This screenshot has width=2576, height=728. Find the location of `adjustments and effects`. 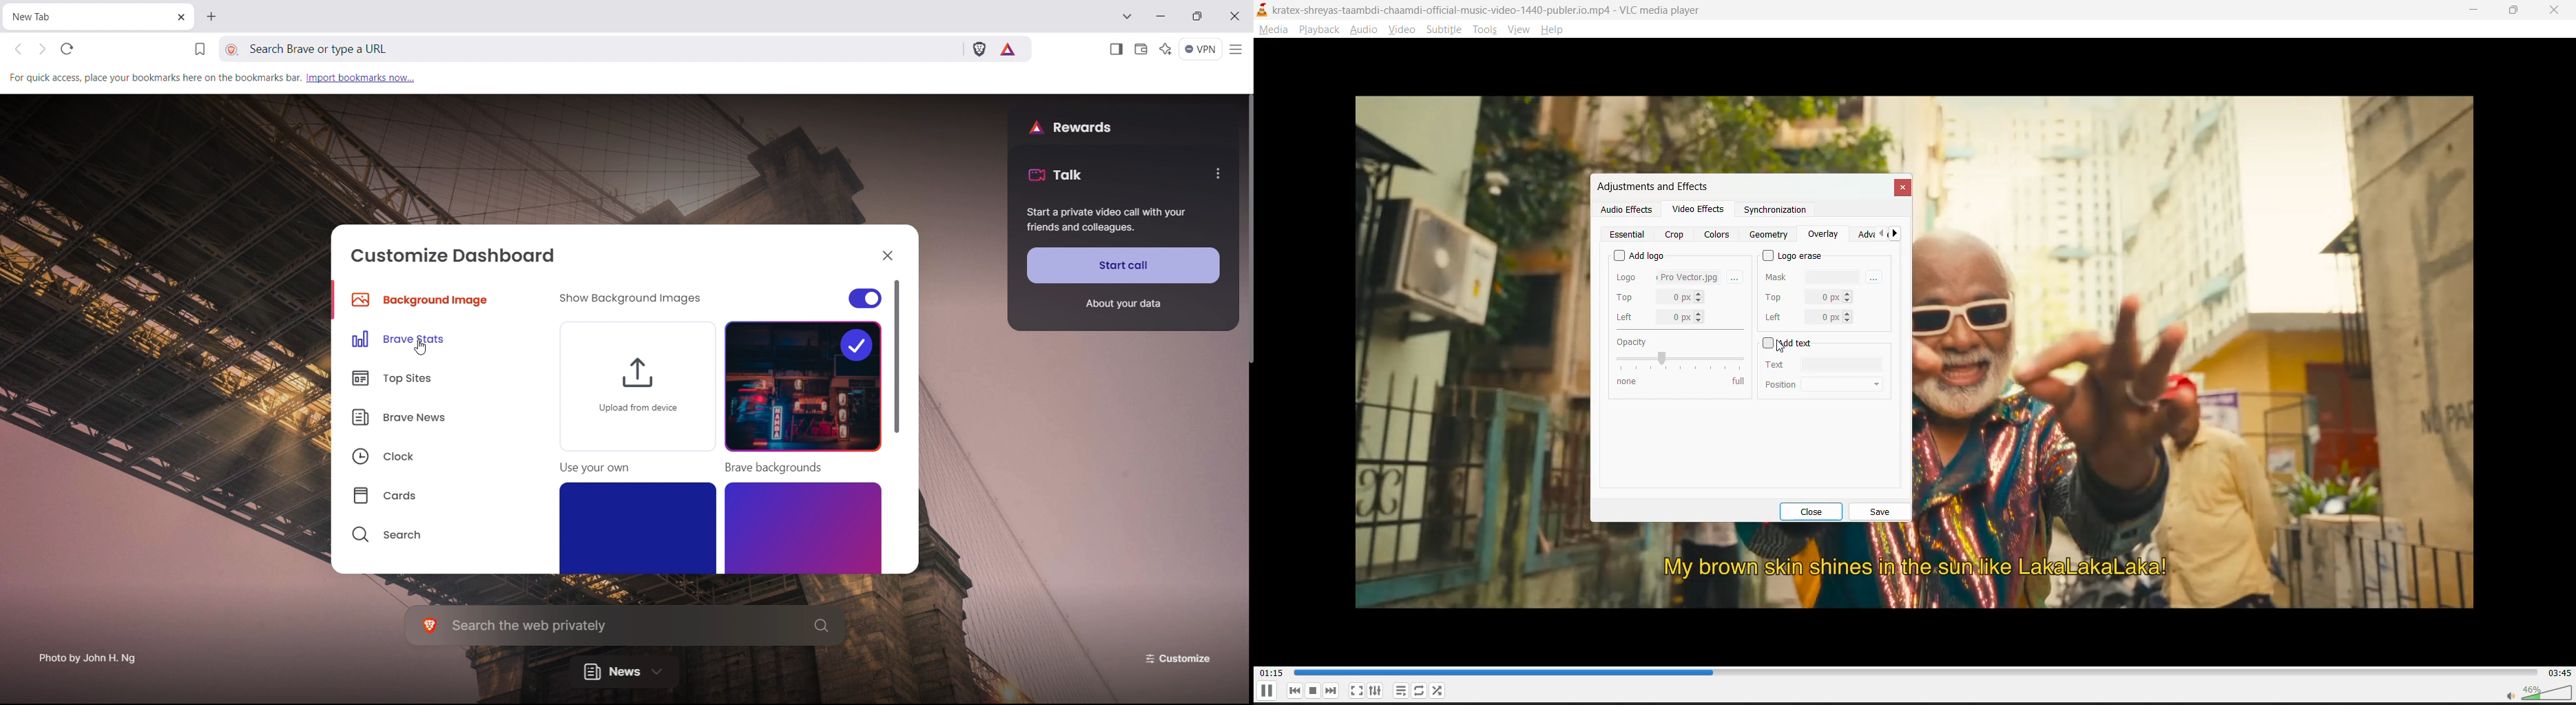

adjustments and effects is located at coordinates (1651, 187).